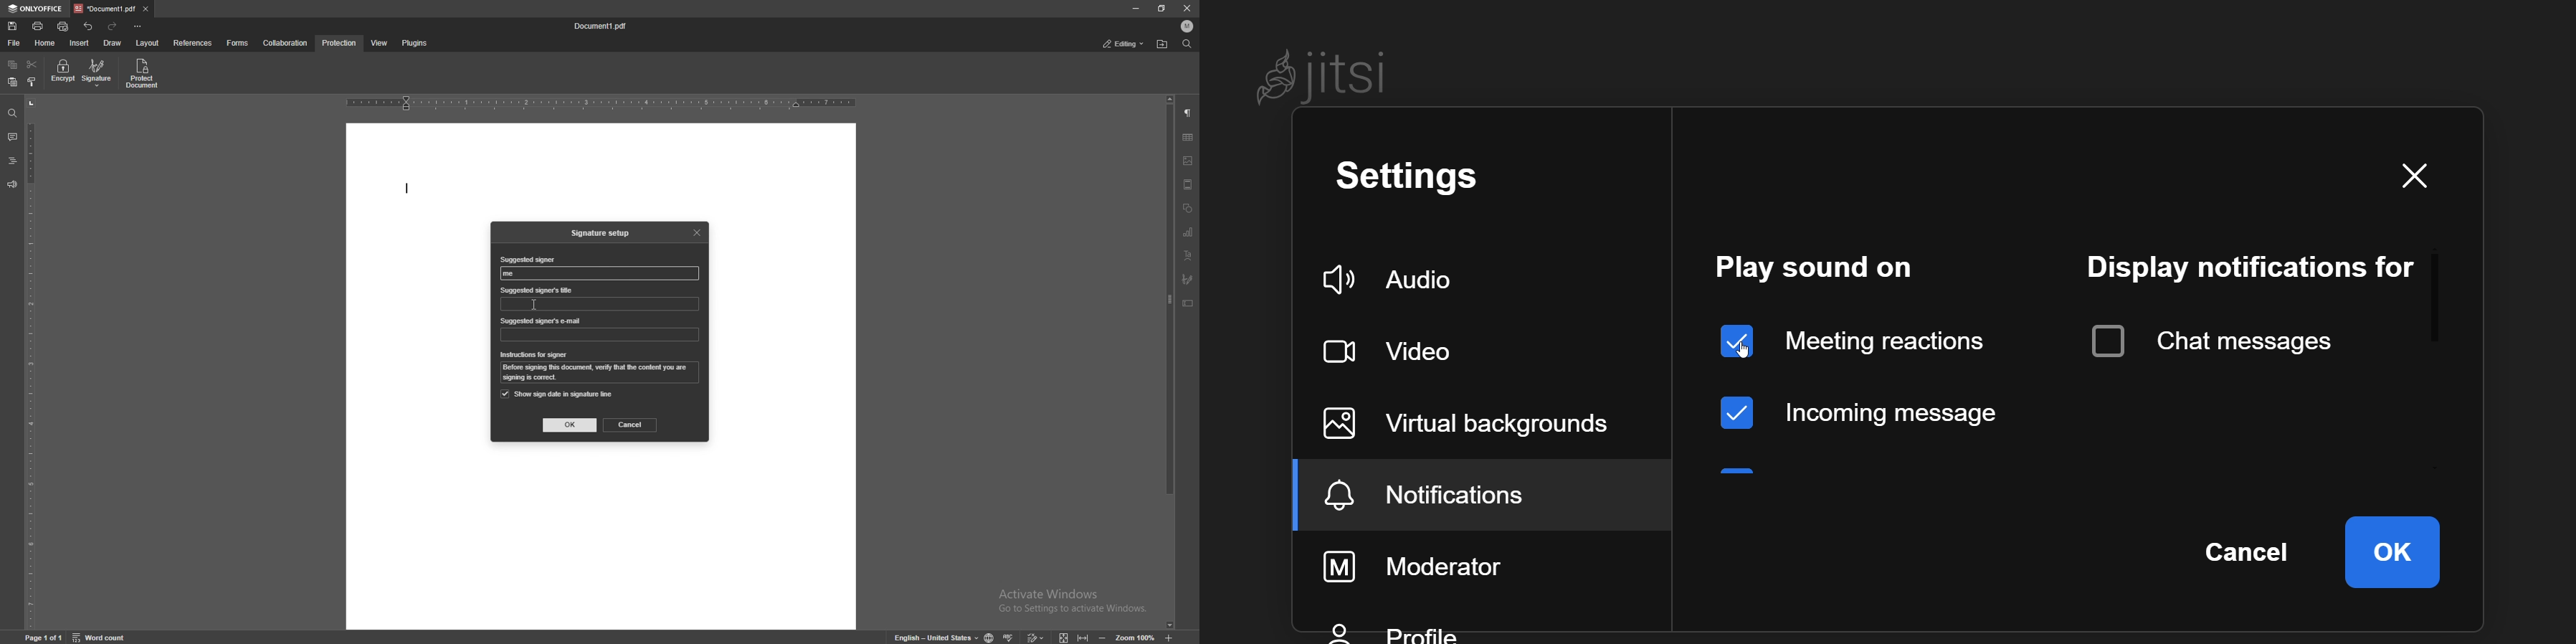  What do you see at coordinates (36, 9) in the screenshot?
I see `onlyoffice` at bounding box center [36, 9].